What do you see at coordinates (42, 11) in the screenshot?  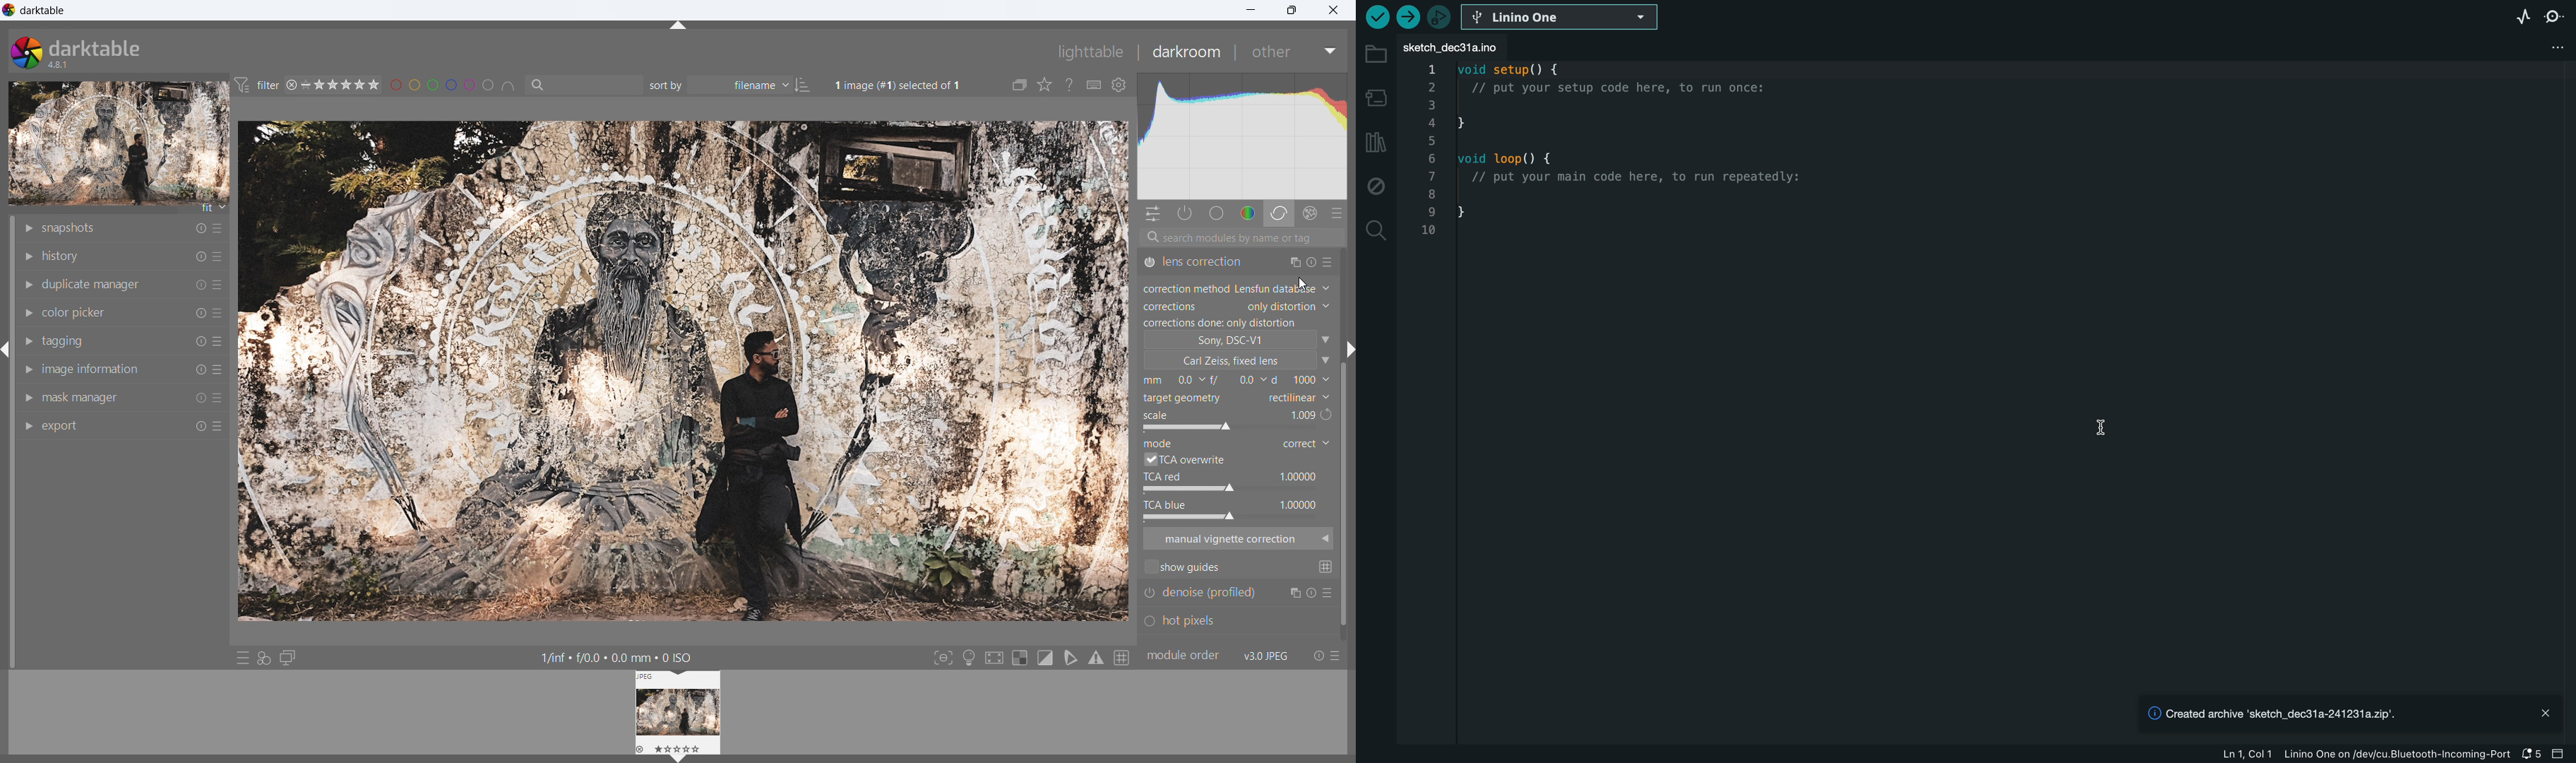 I see `title` at bounding box center [42, 11].